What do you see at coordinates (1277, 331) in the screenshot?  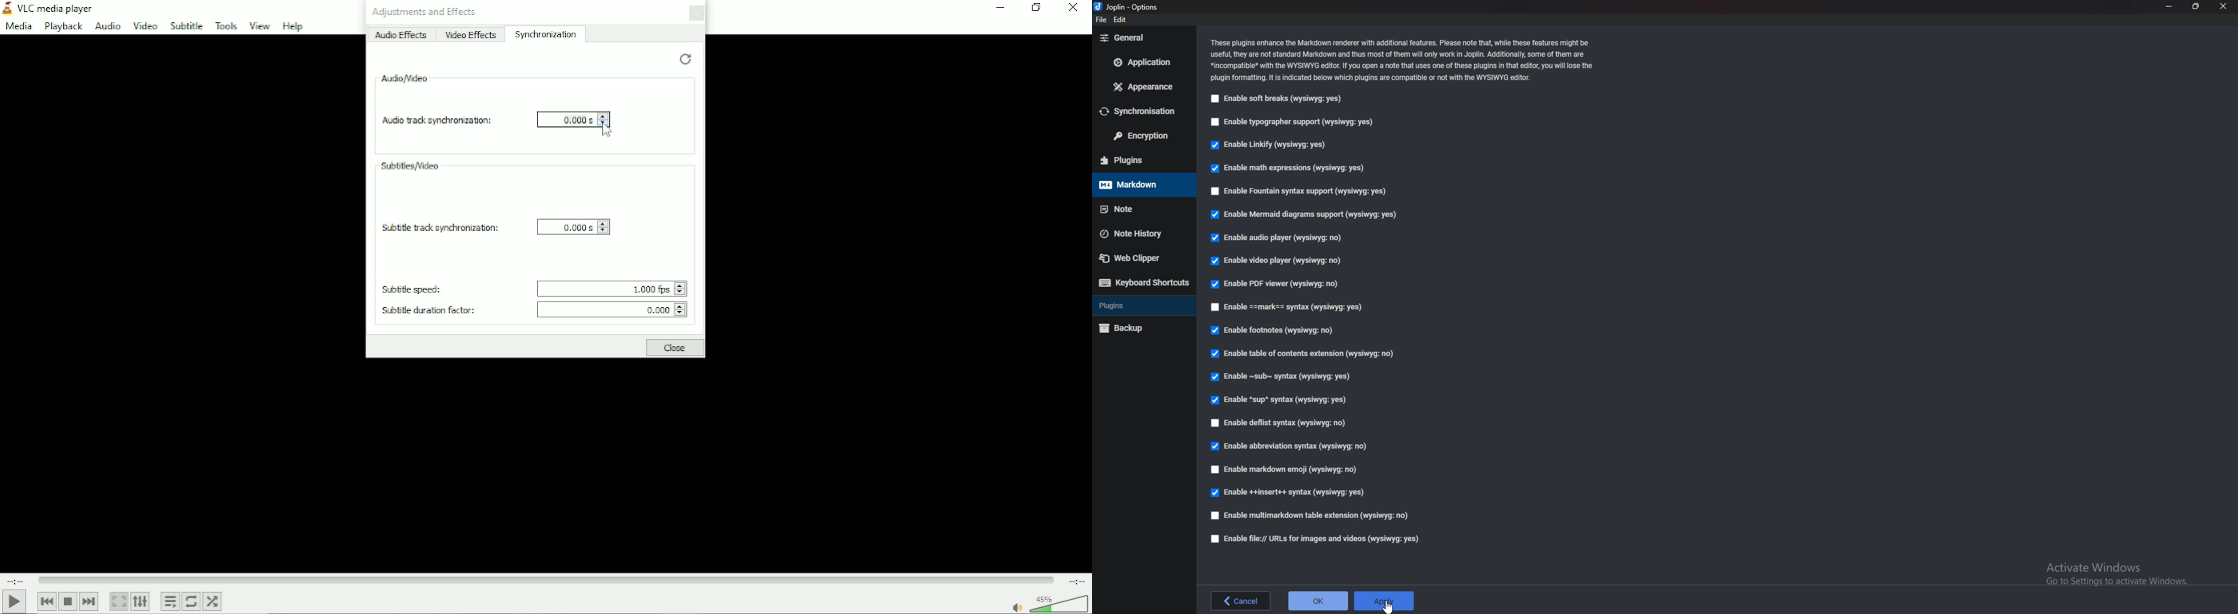 I see `Enable footnotes` at bounding box center [1277, 331].